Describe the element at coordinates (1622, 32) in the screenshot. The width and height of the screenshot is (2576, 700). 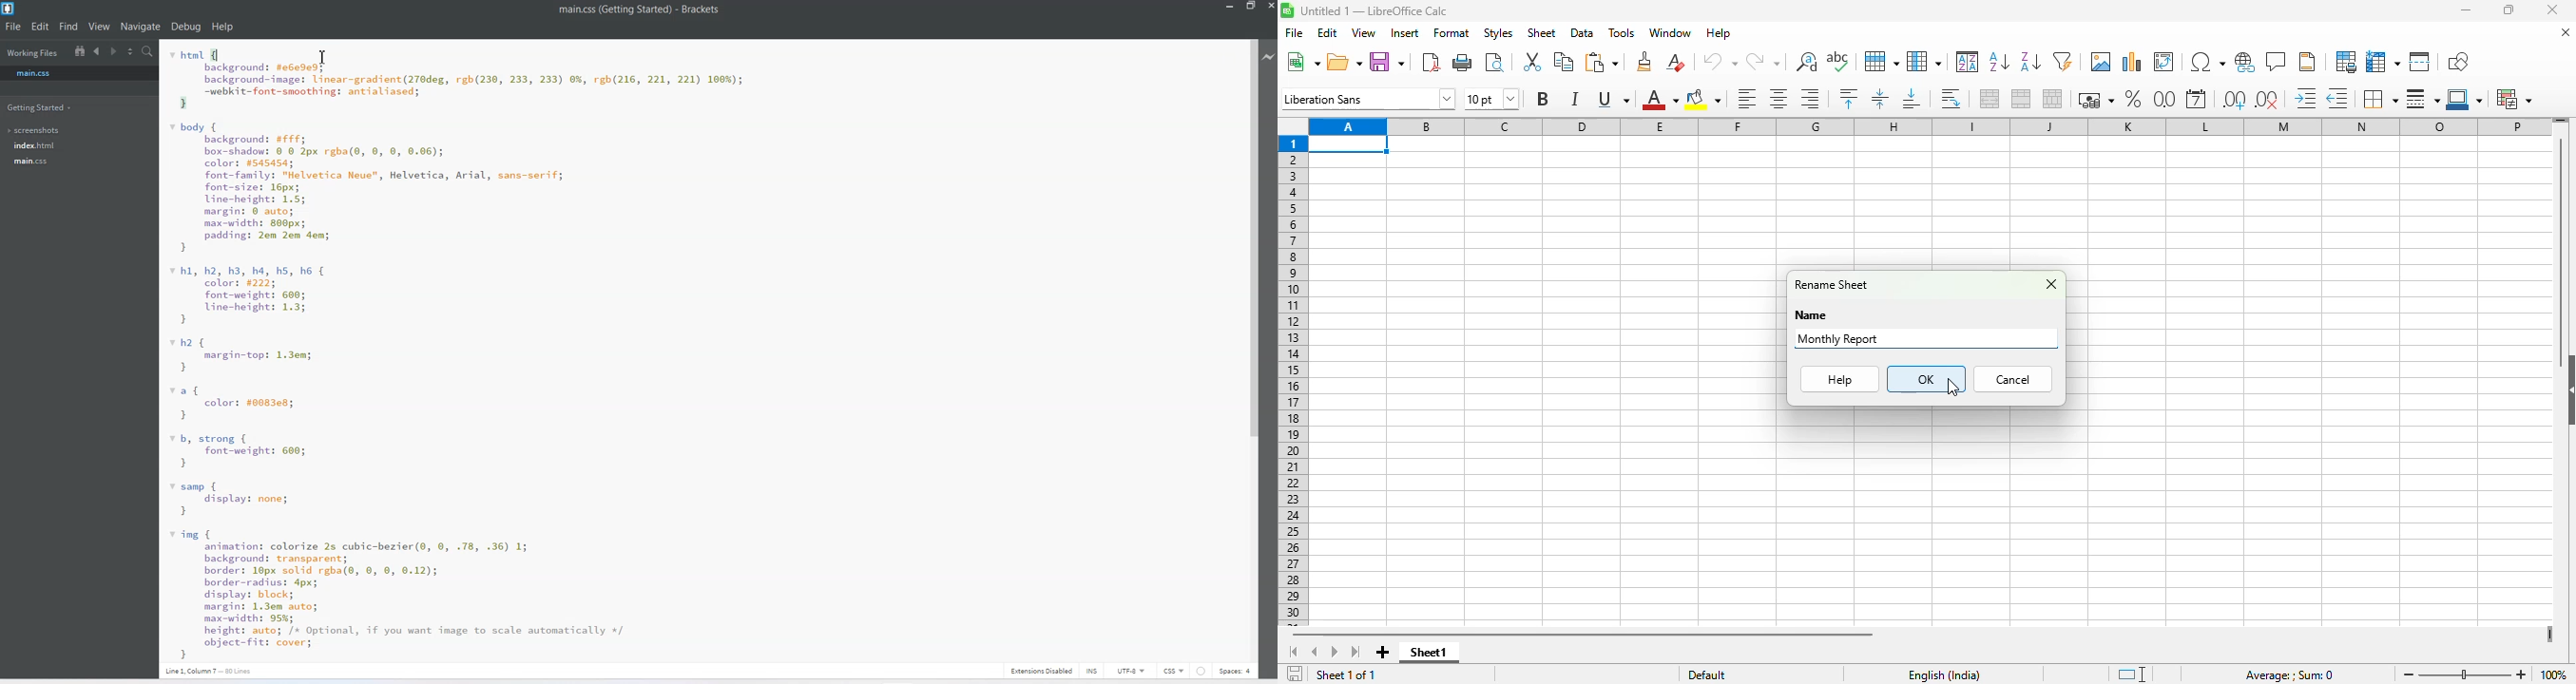
I see `tools` at that location.